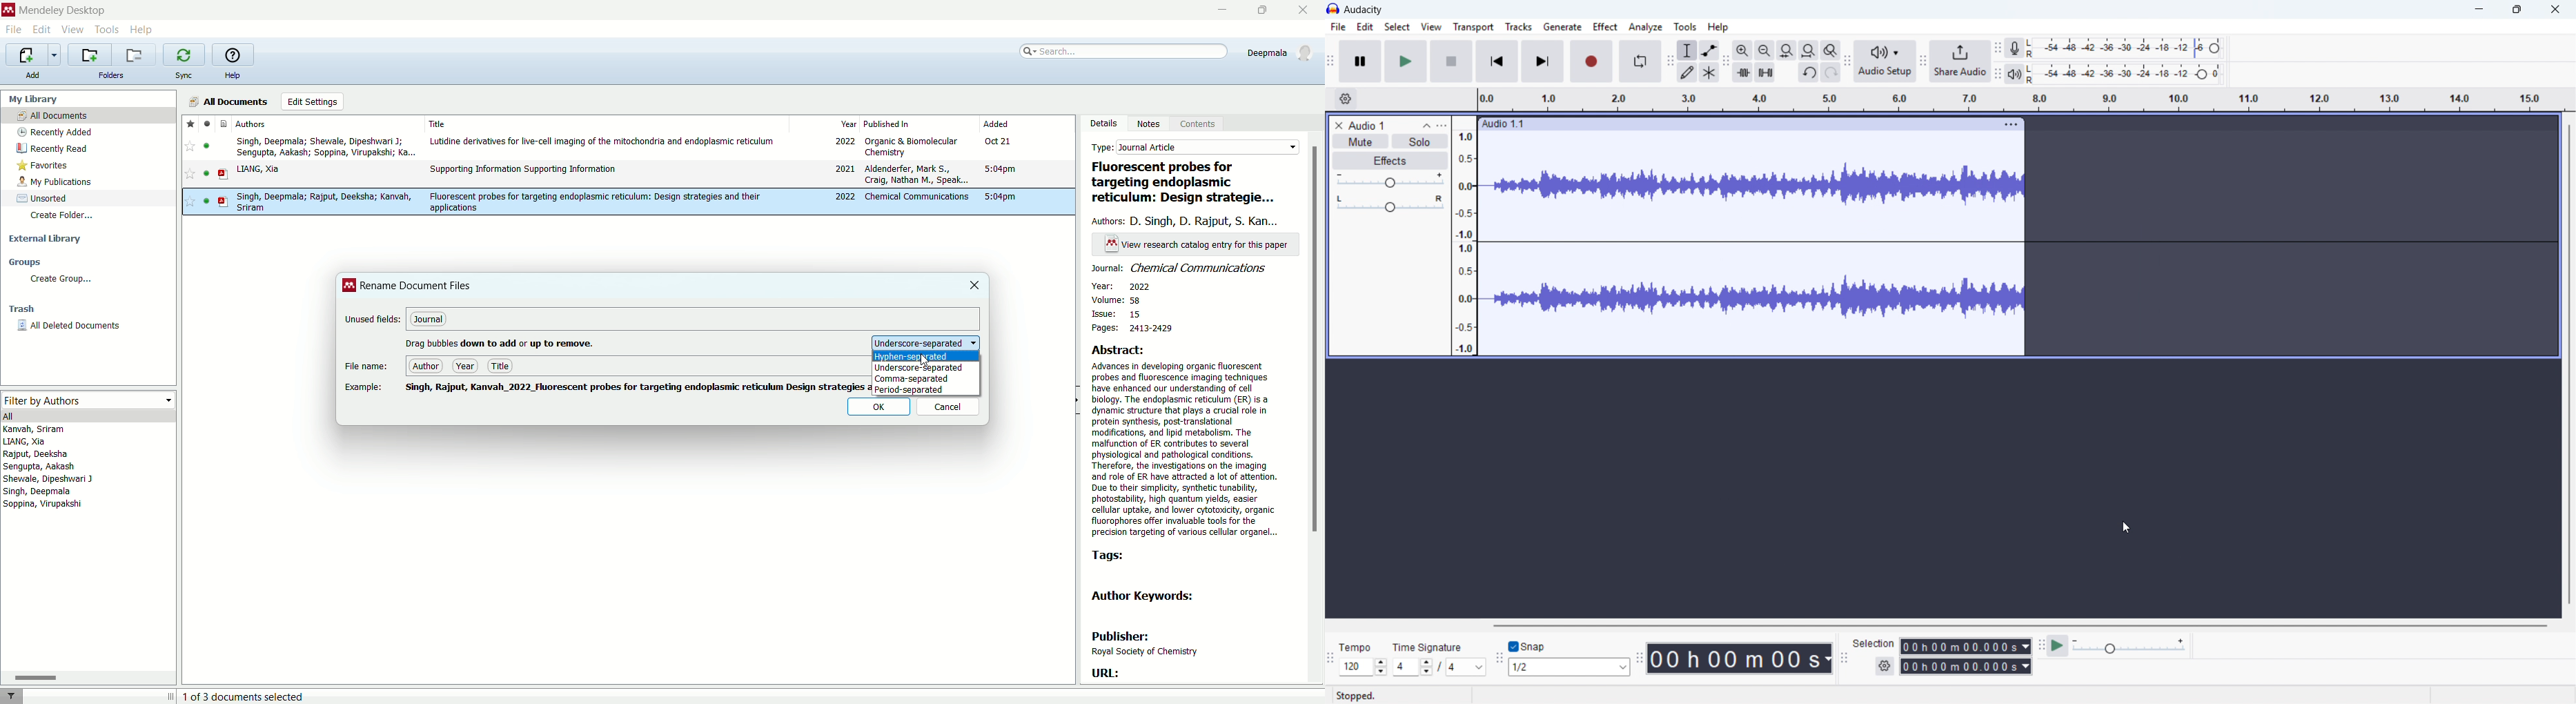  What do you see at coordinates (1363, 667) in the screenshot?
I see `Set tempo ` at bounding box center [1363, 667].